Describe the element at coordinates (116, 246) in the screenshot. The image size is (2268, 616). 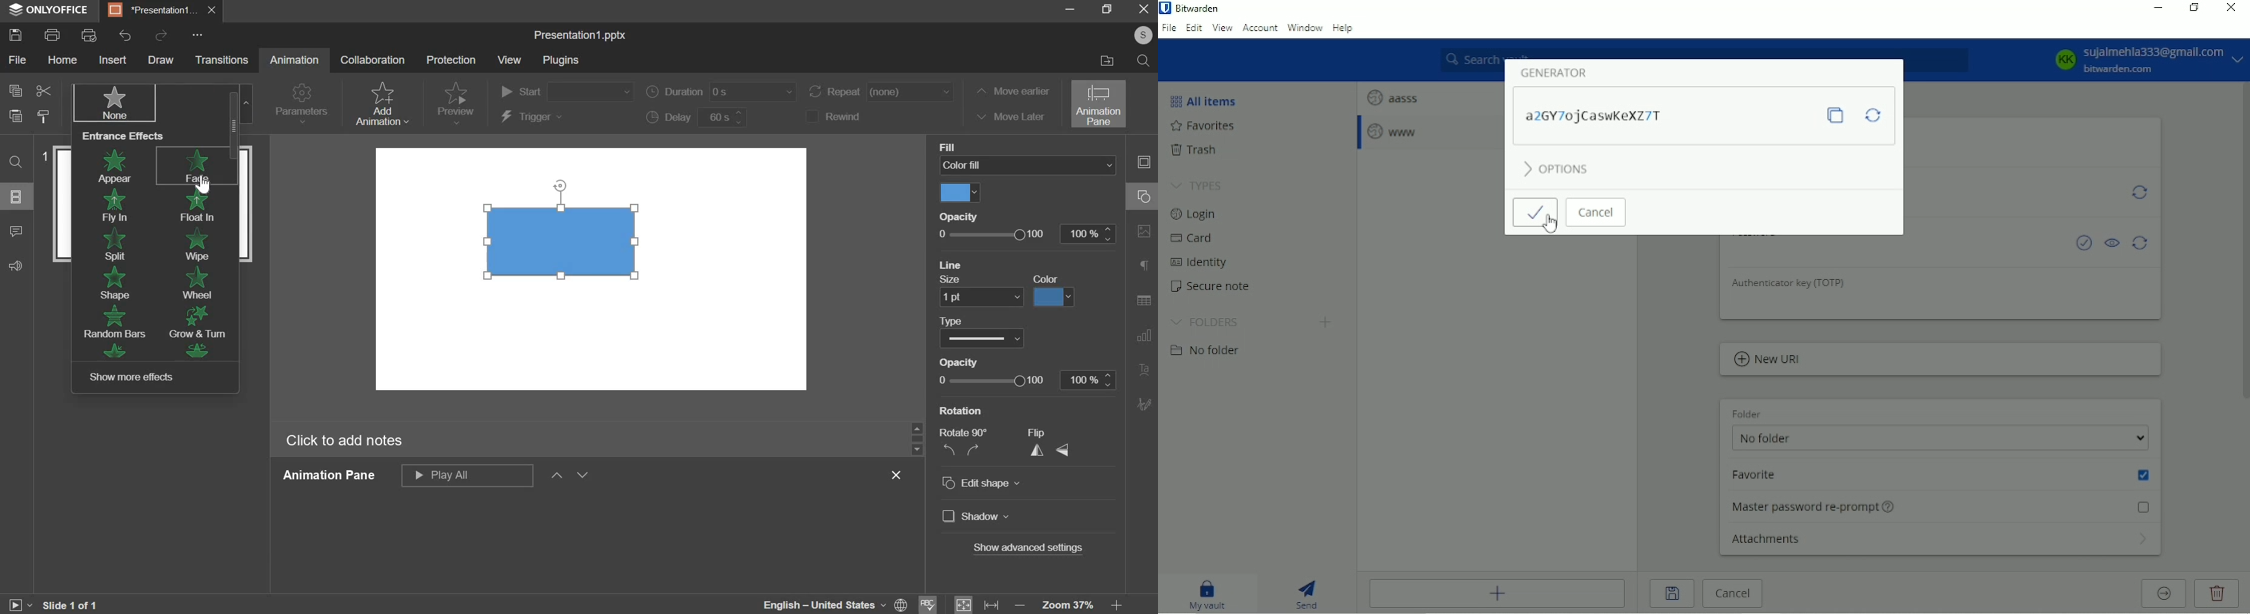
I see `split` at that location.